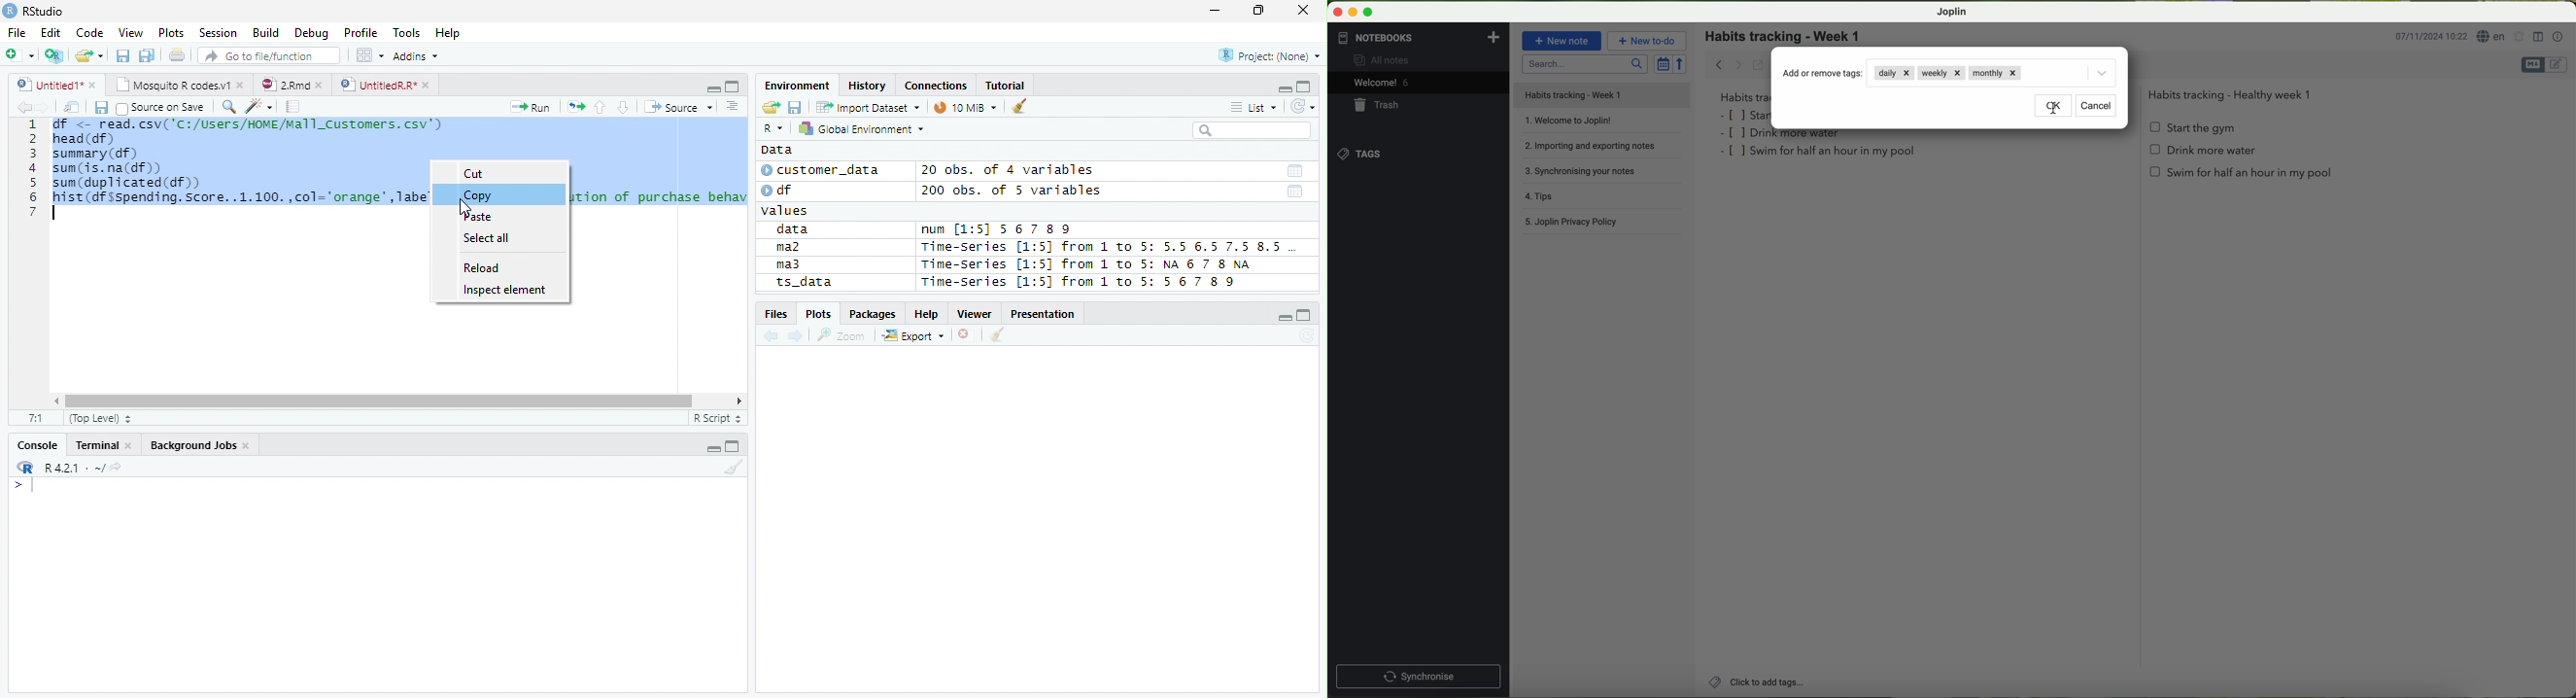  What do you see at coordinates (831, 285) in the screenshot?
I see `ts_data` at bounding box center [831, 285].